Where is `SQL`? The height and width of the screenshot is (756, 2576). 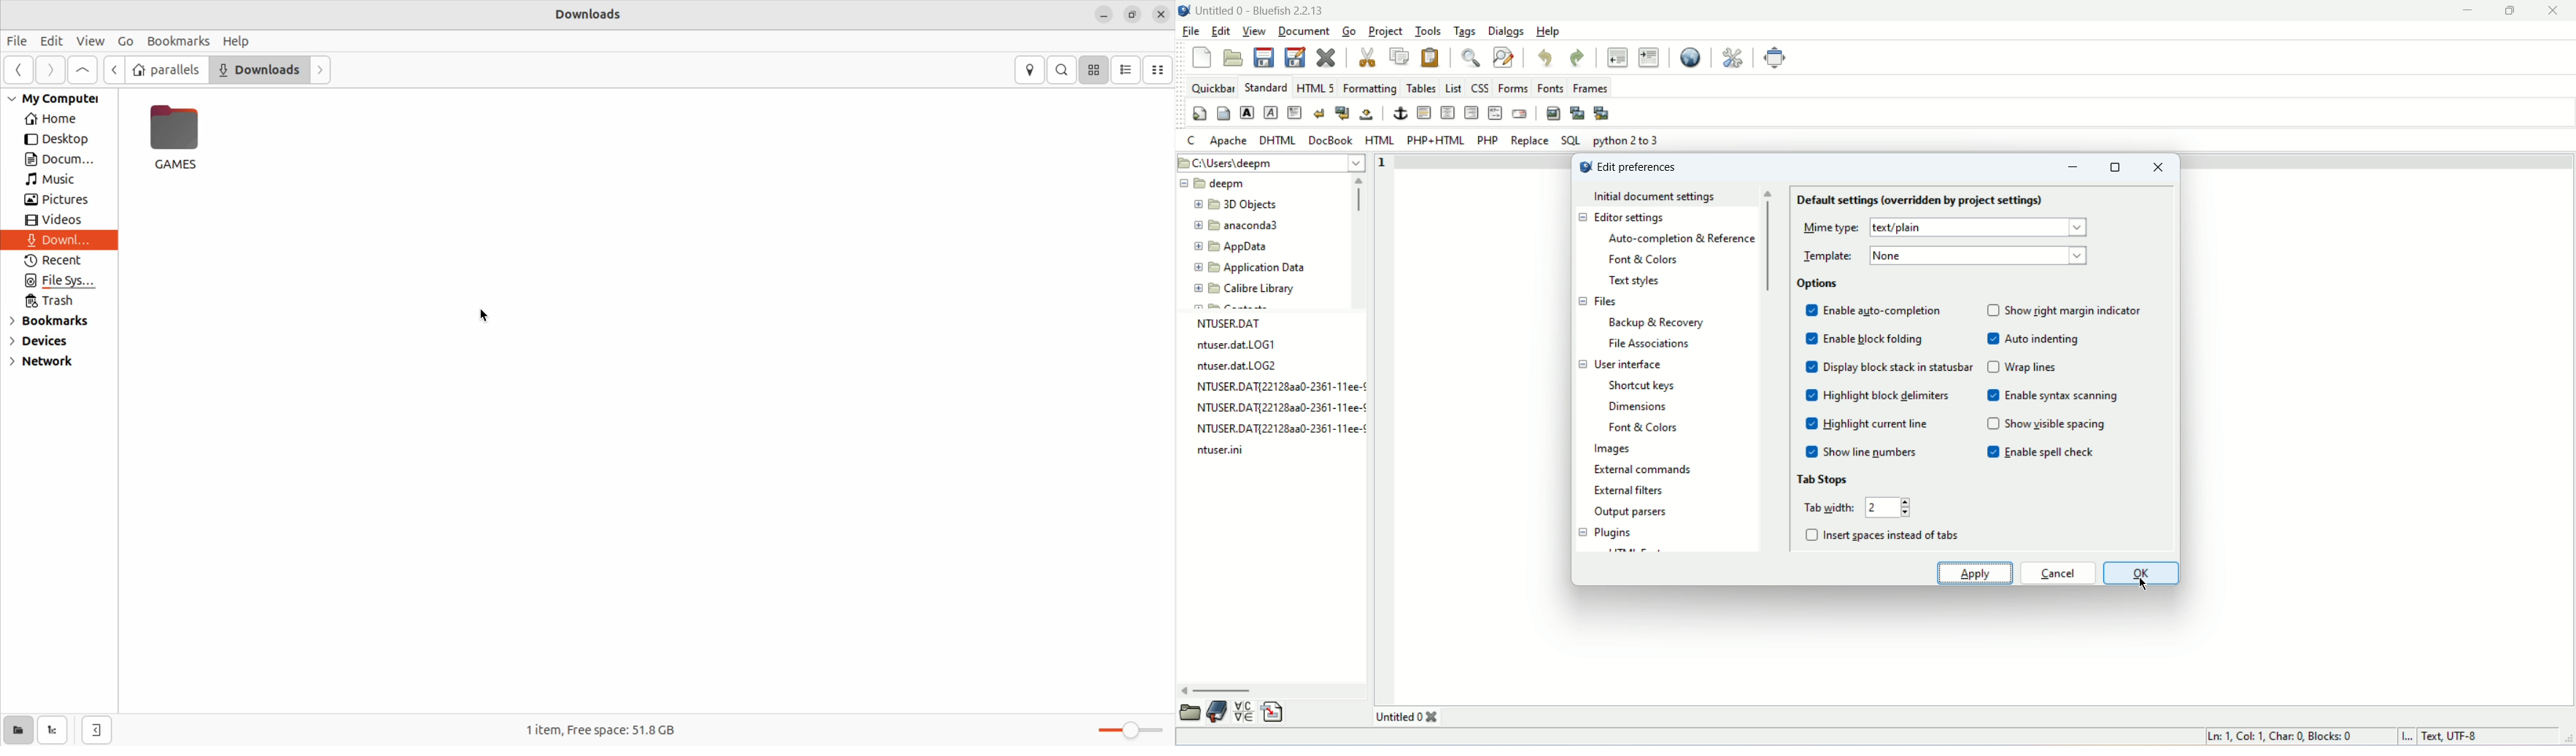
SQL is located at coordinates (1571, 140).